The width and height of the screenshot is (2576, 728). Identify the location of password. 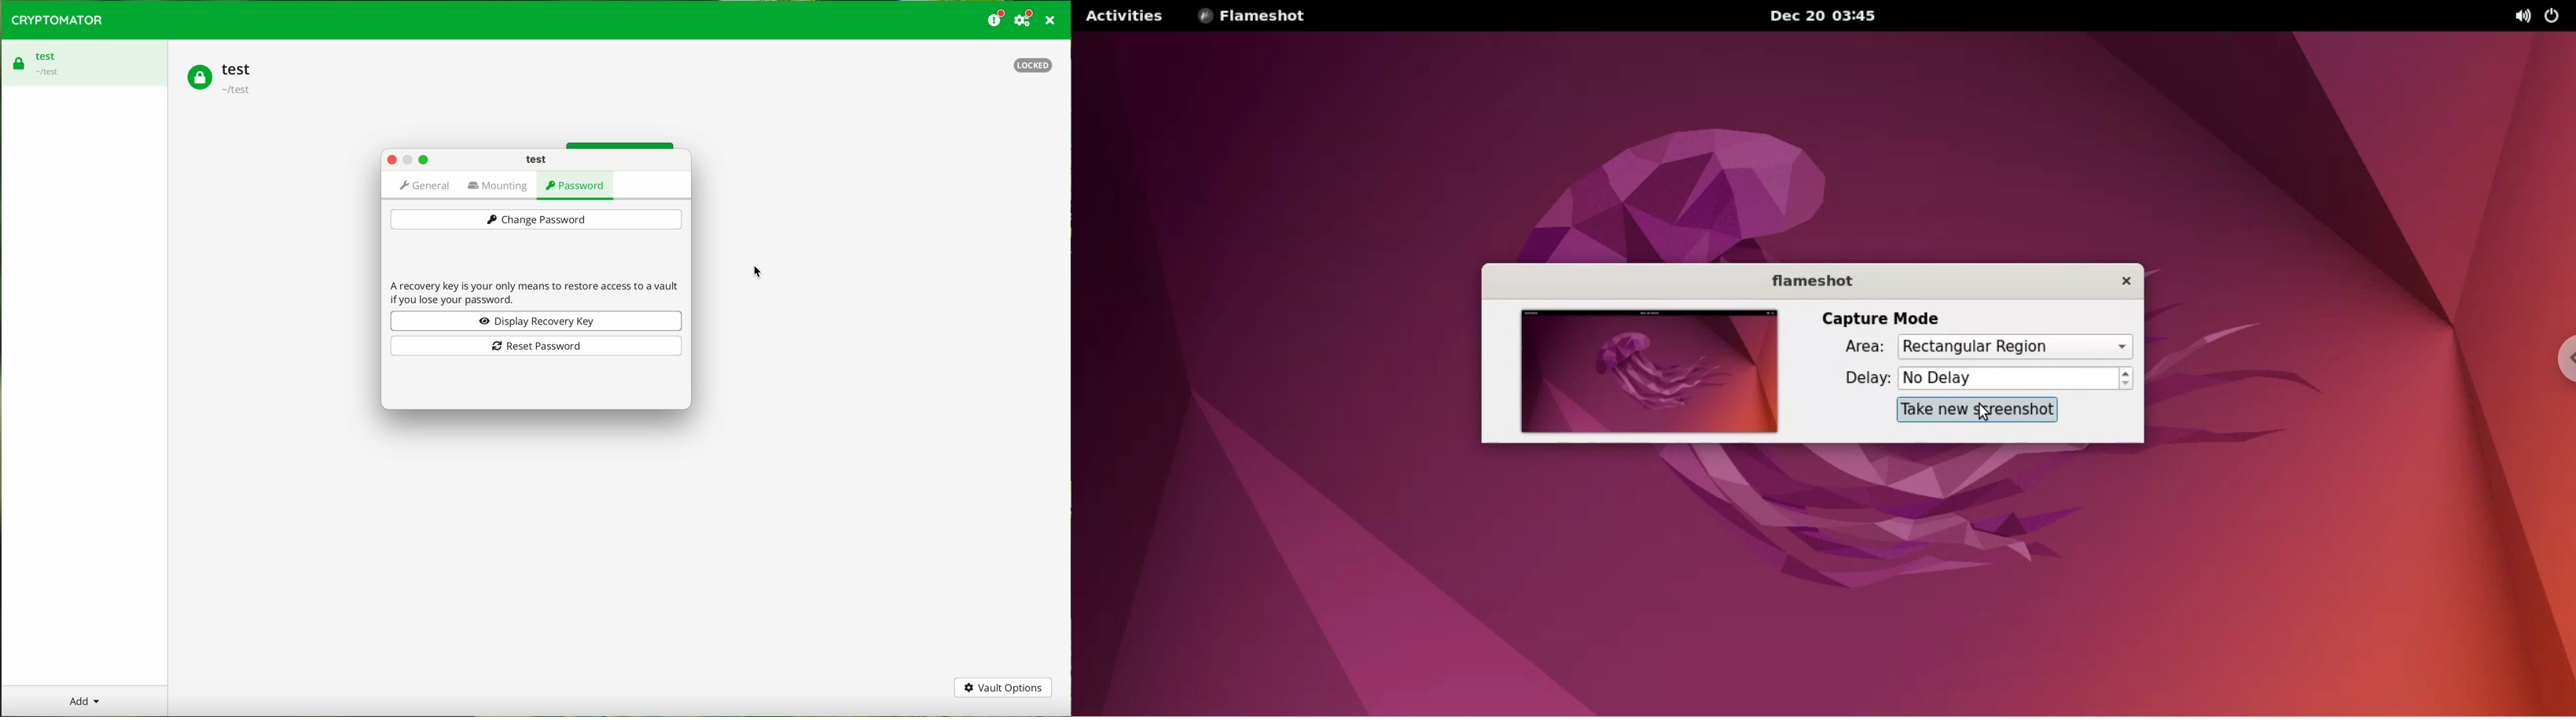
(577, 185).